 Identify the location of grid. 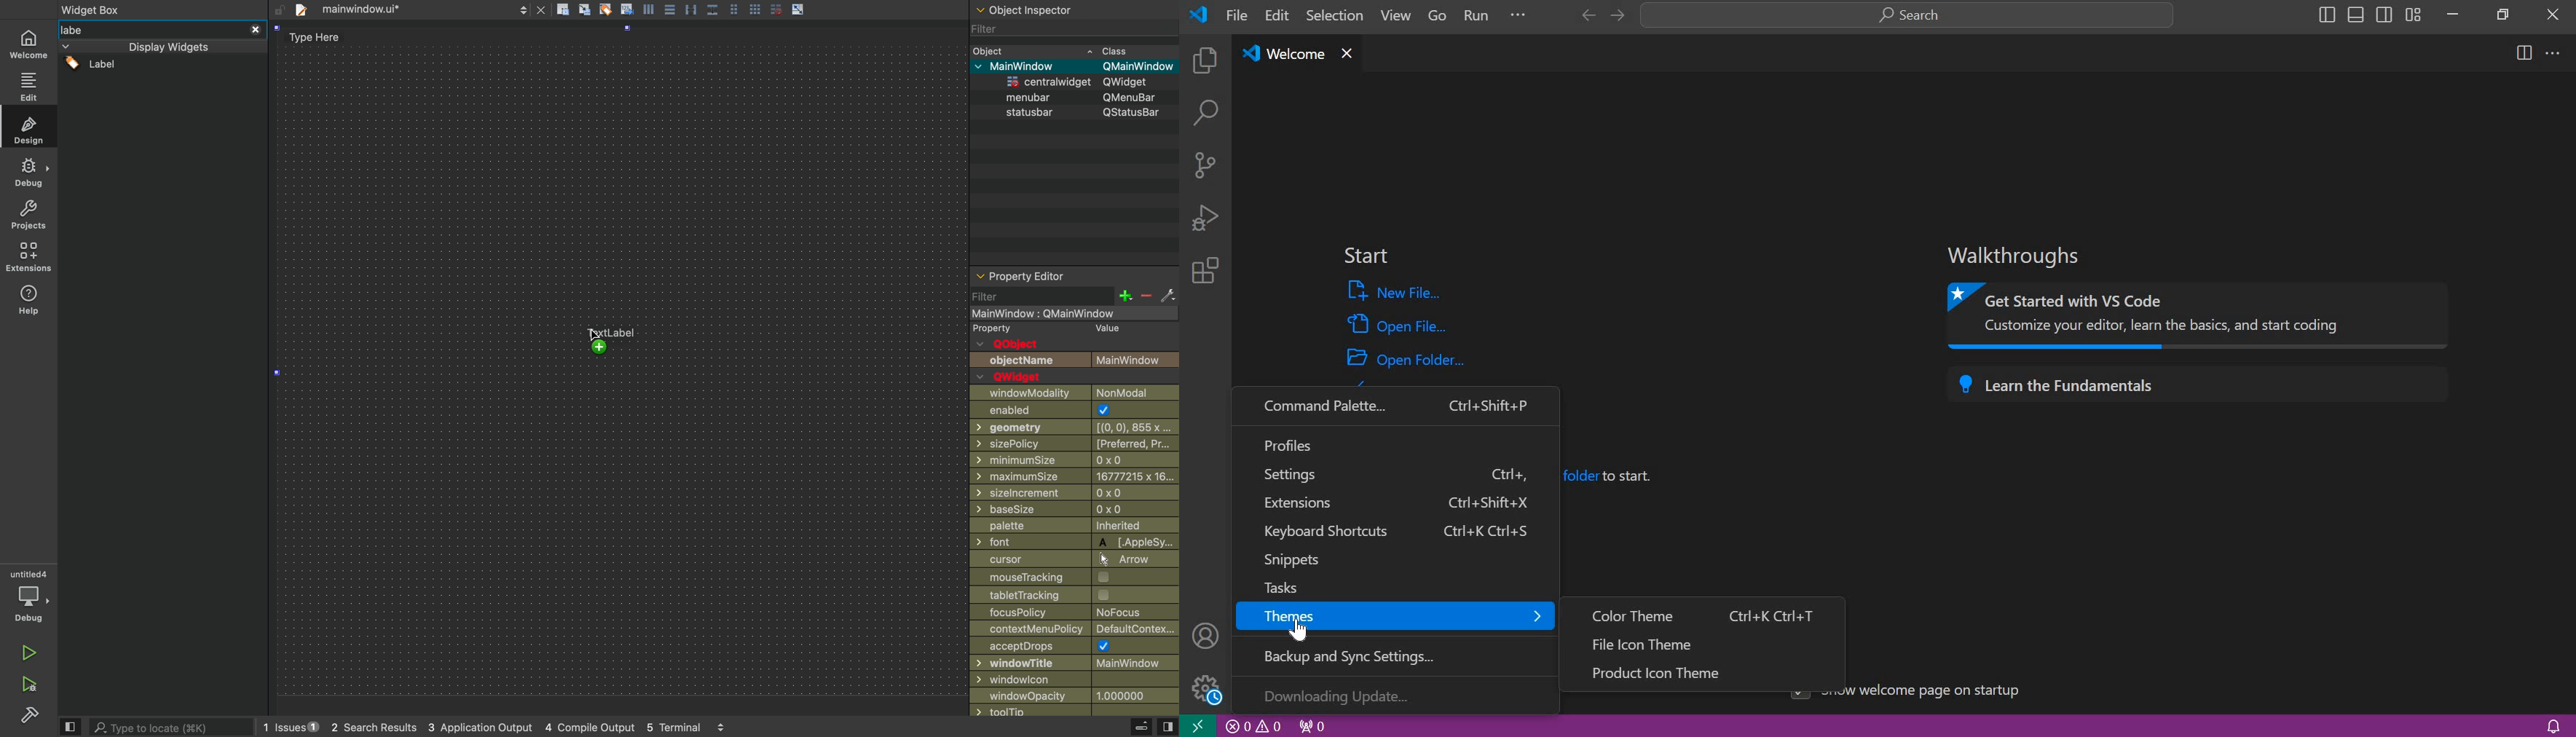
(776, 9).